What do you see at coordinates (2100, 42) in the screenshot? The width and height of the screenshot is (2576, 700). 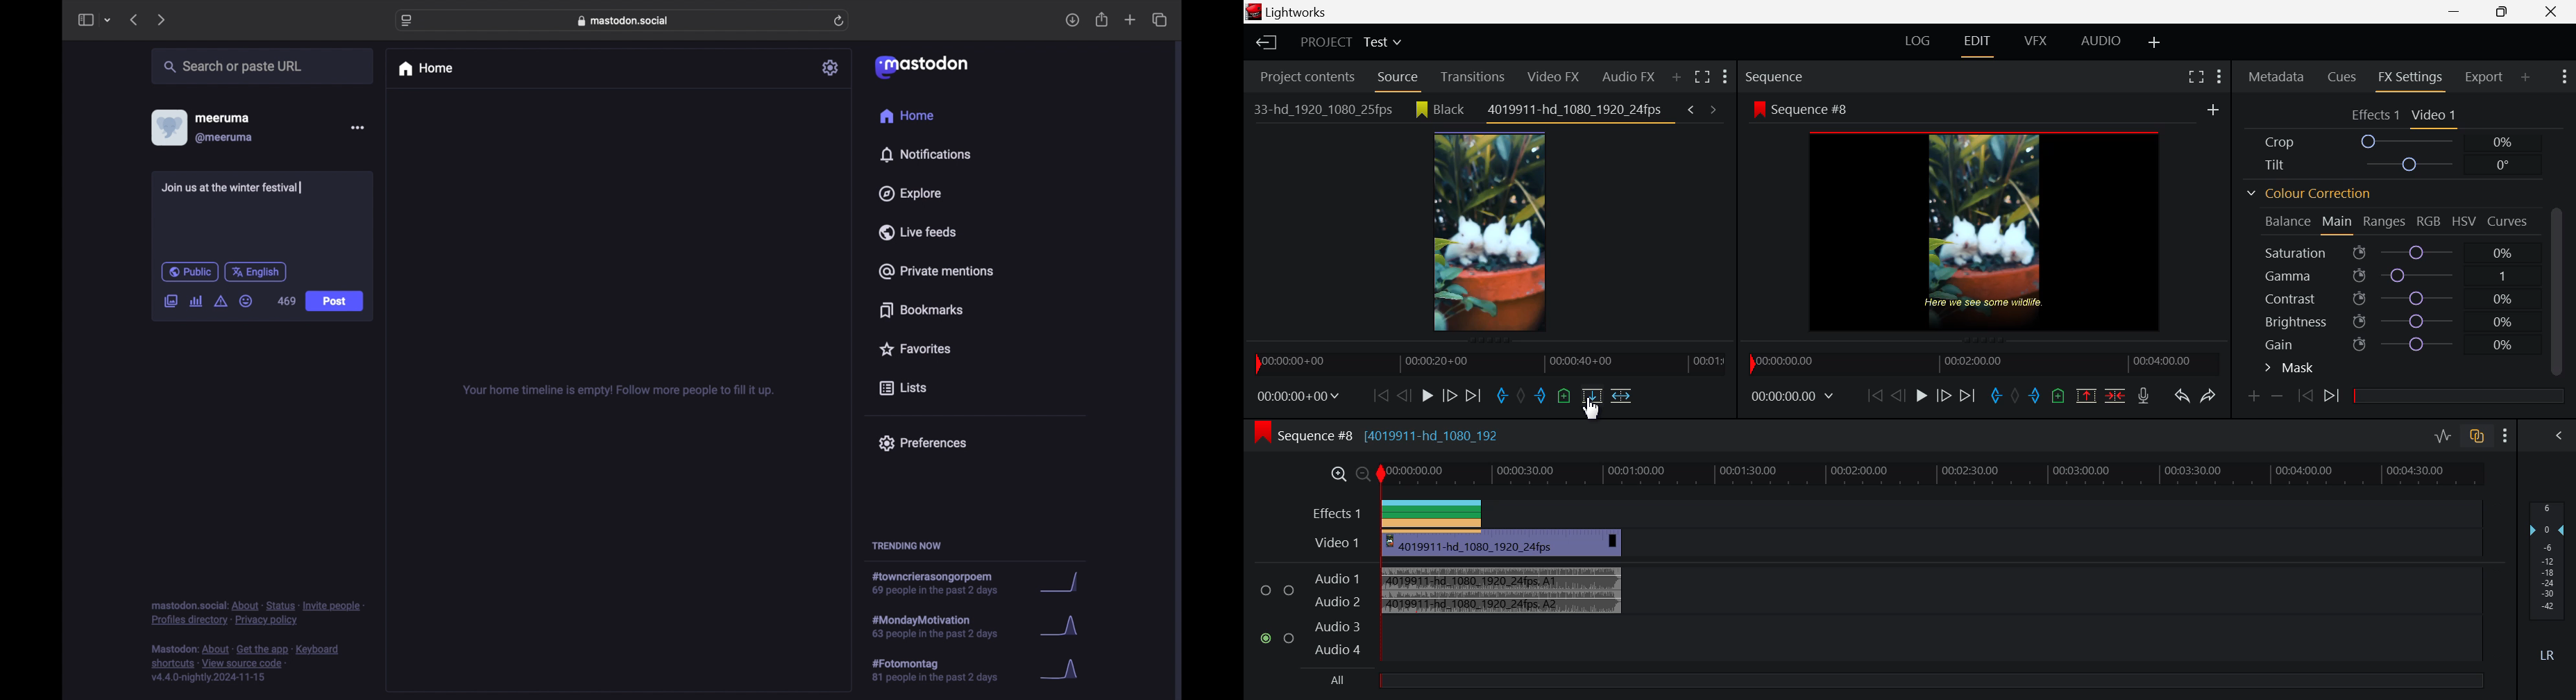 I see `AUDIO Layout` at bounding box center [2100, 42].